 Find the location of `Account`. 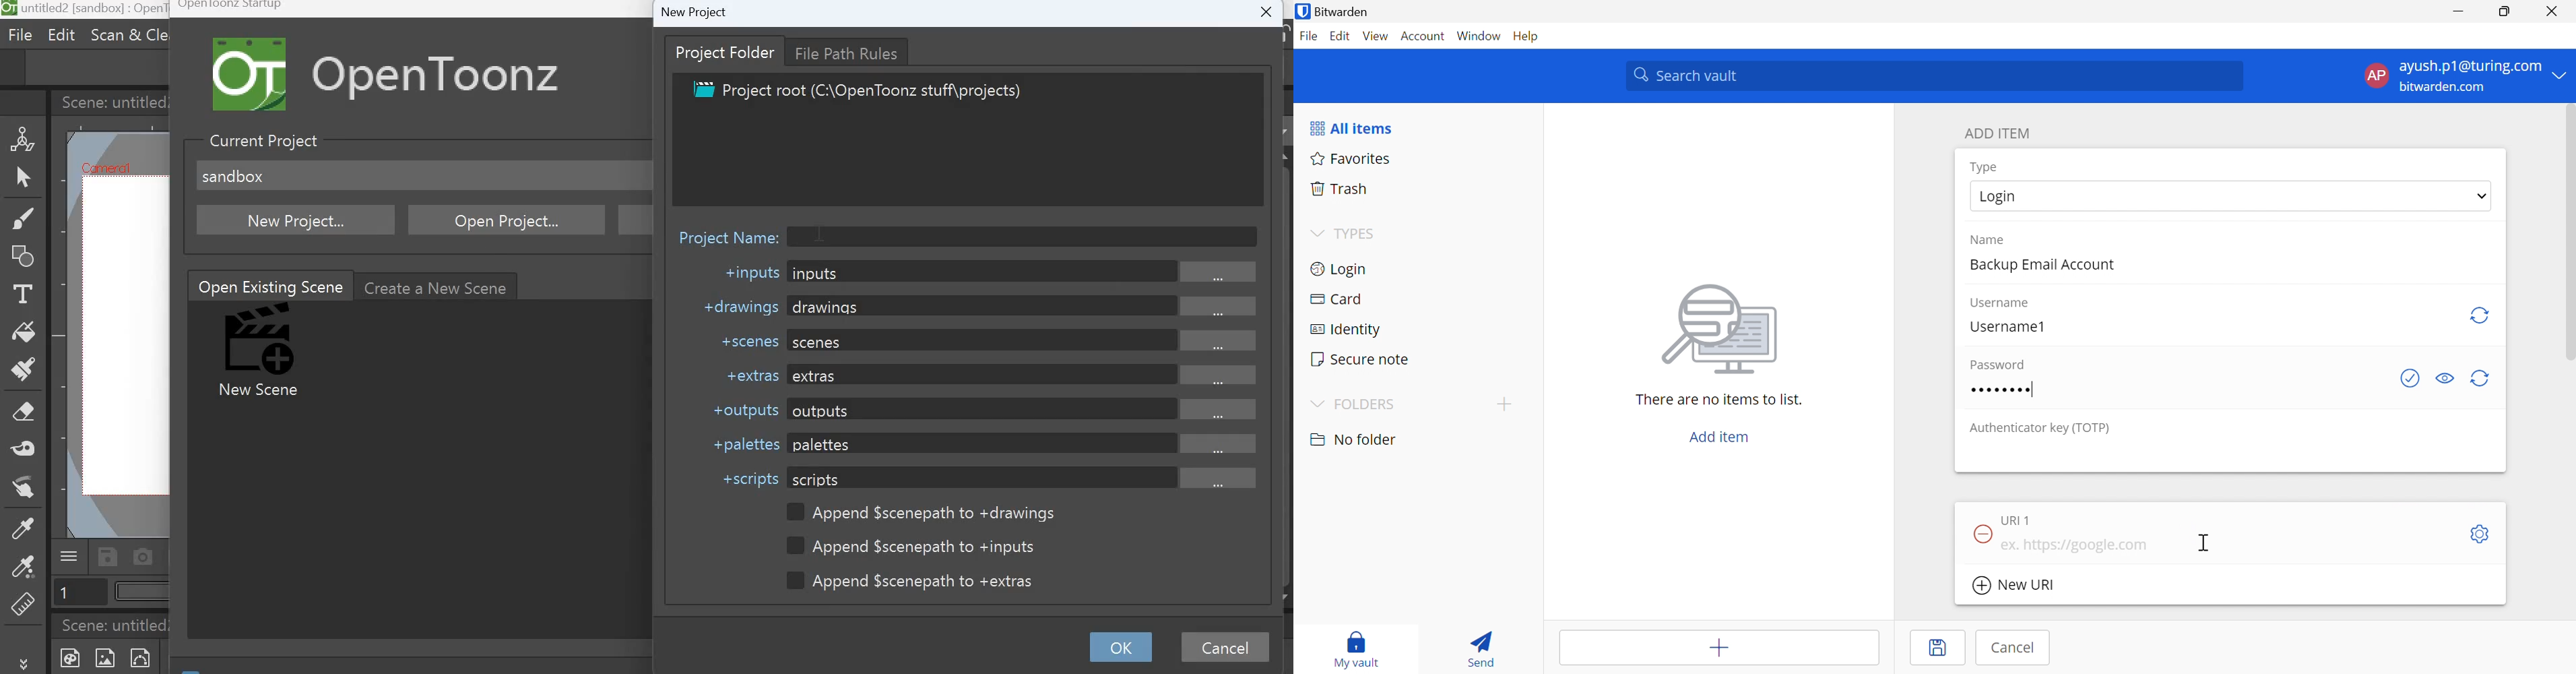

Account is located at coordinates (1424, 34).